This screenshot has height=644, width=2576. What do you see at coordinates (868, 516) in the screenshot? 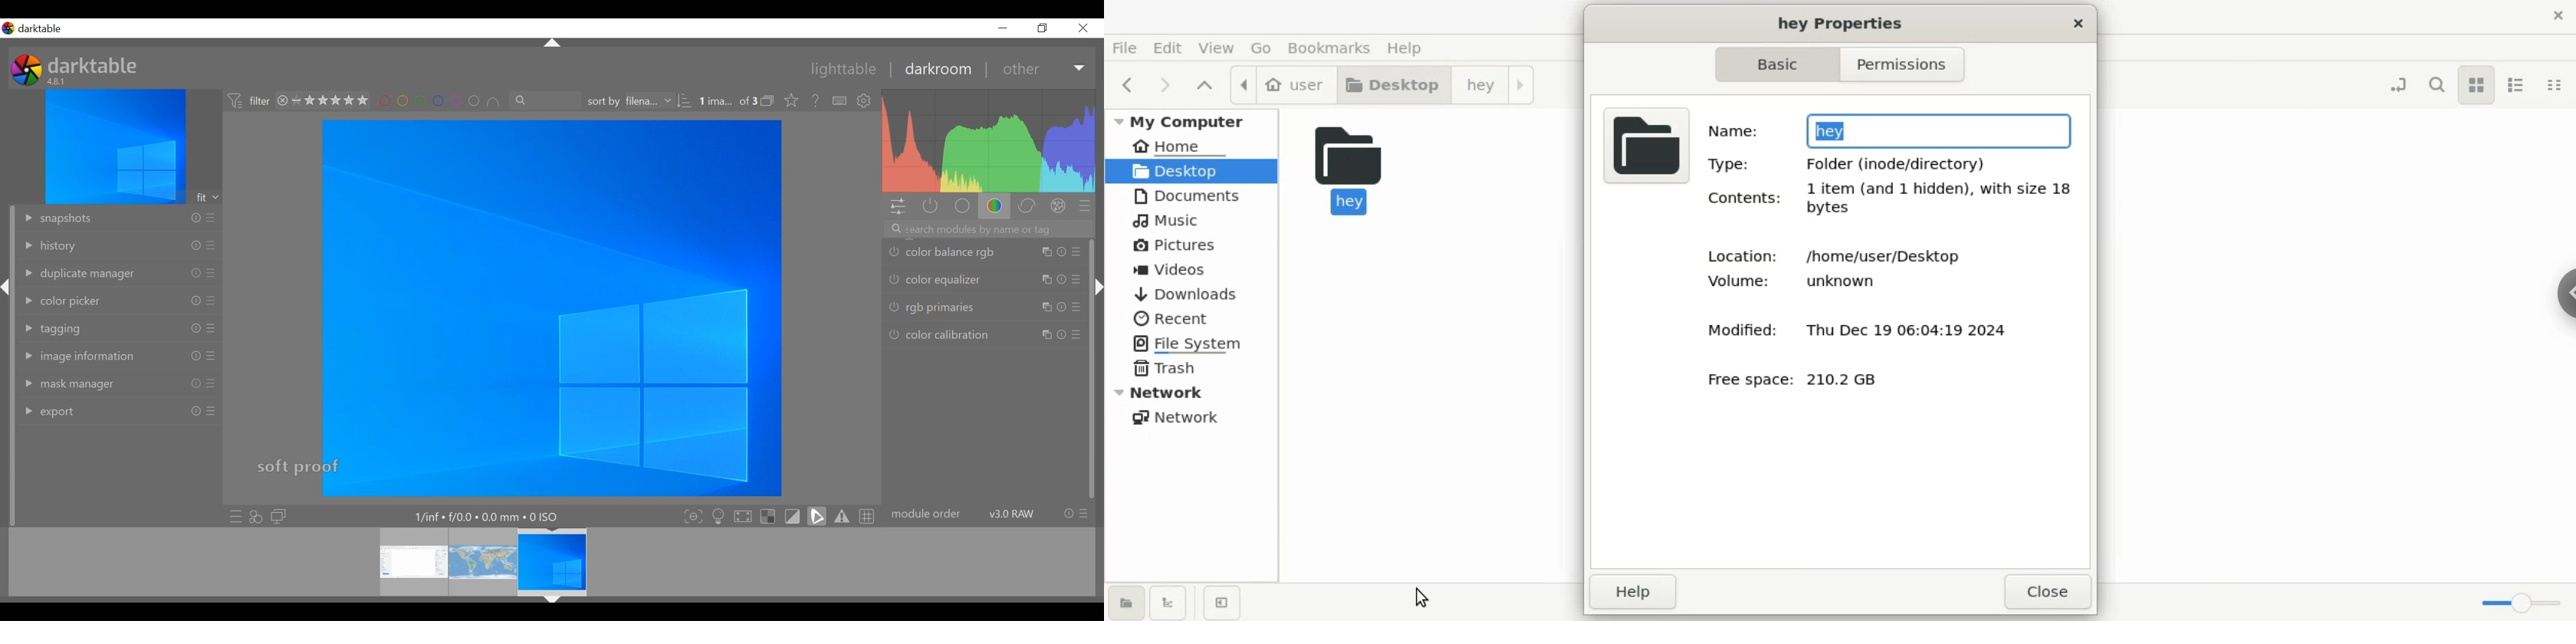
I see `toggle guide lines ` at bounding box center [868, 516].